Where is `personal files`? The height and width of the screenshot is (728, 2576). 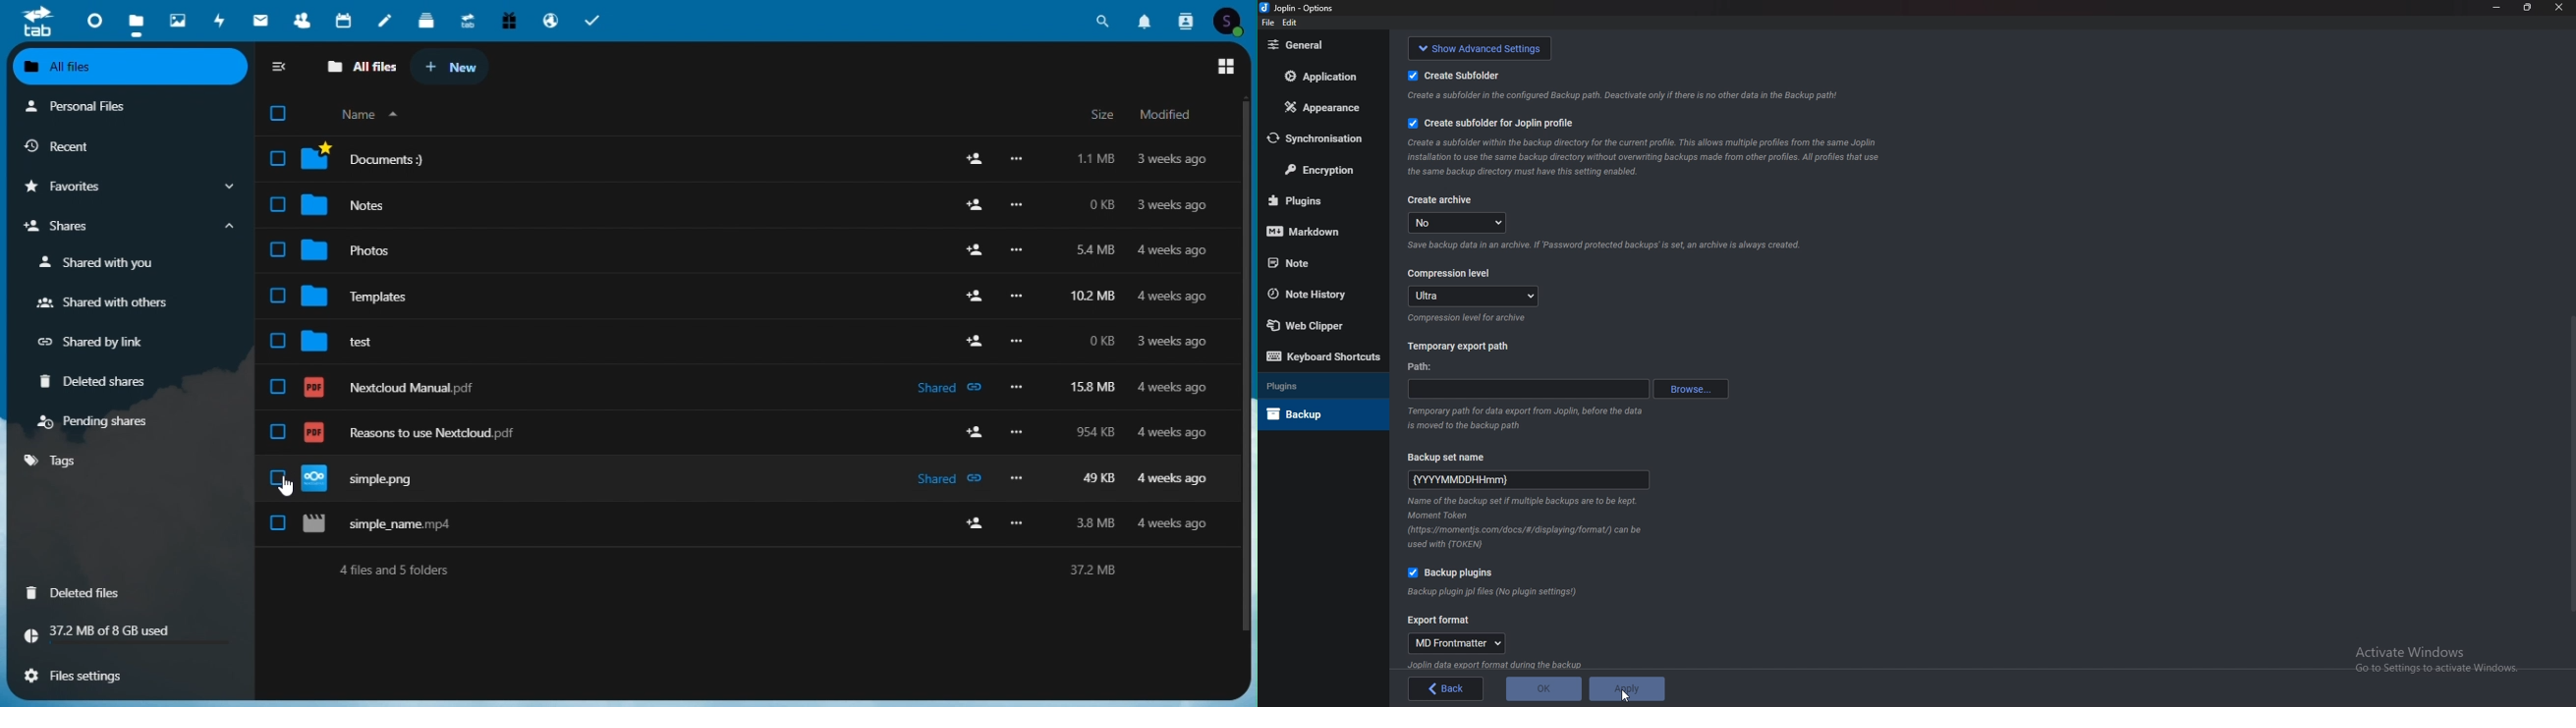 personal files is located at coordinates (118, 108).